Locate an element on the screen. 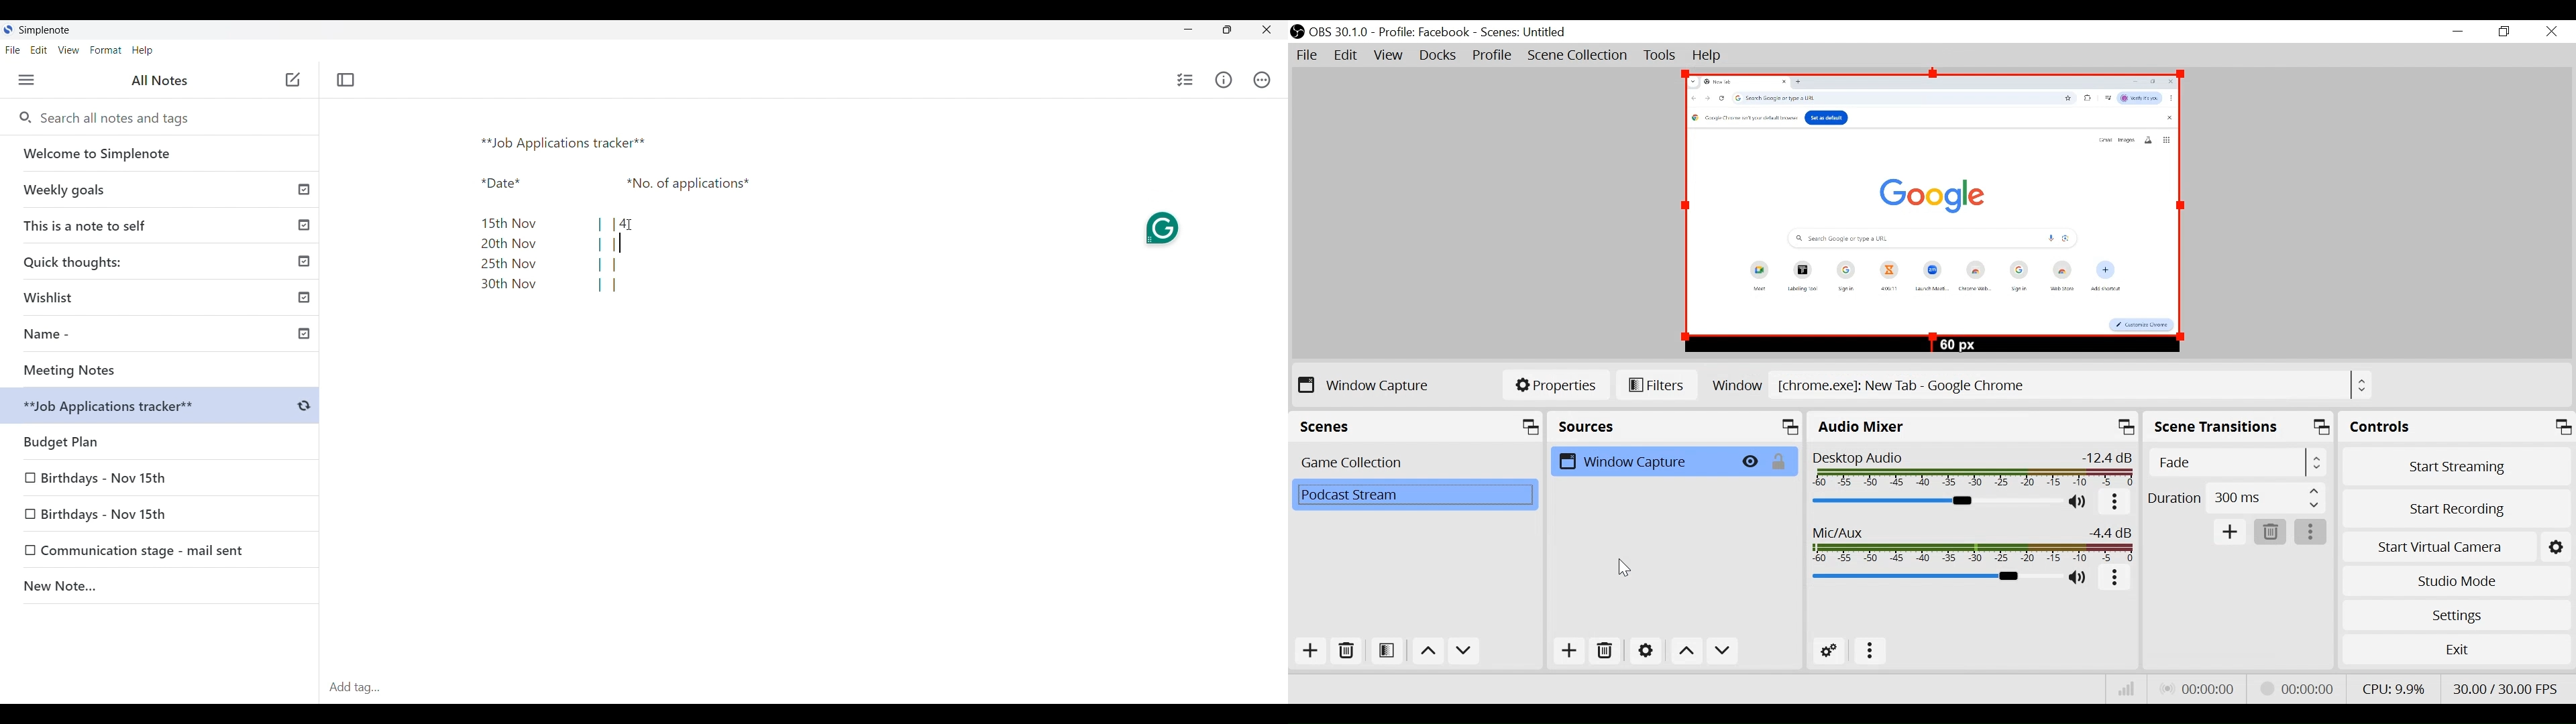  Move down is located at coordinates (1722, 652).